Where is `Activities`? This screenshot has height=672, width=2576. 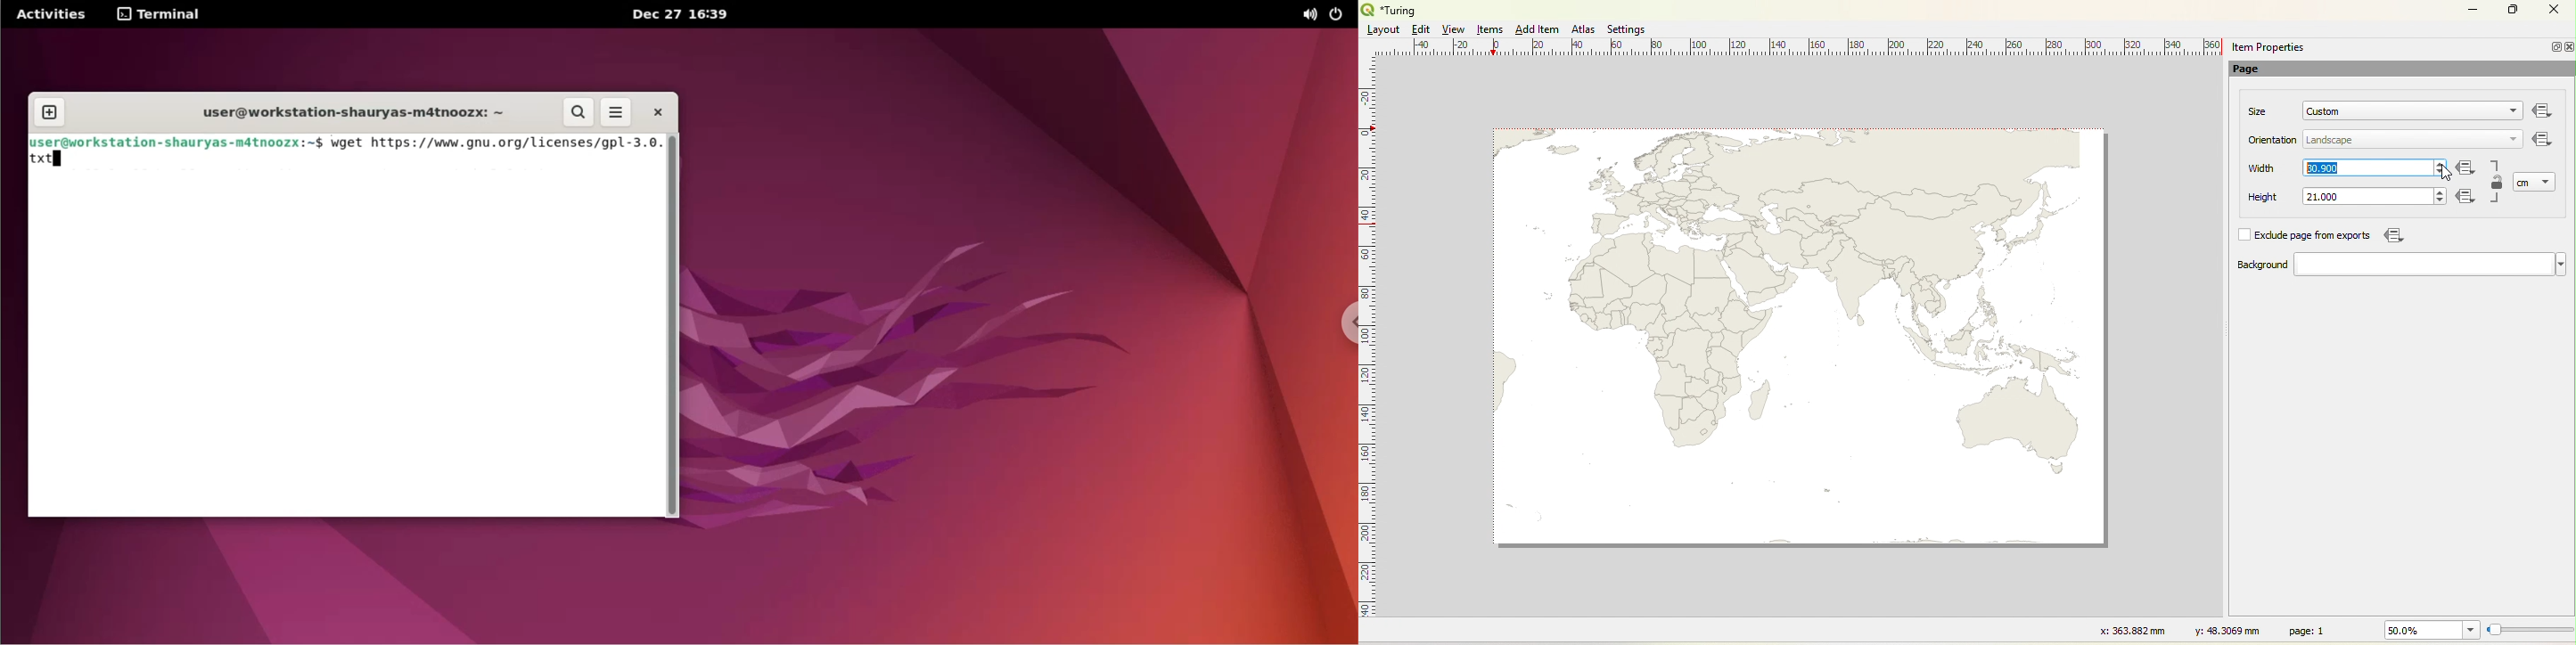
Activities is located at coordinates (56, 13).